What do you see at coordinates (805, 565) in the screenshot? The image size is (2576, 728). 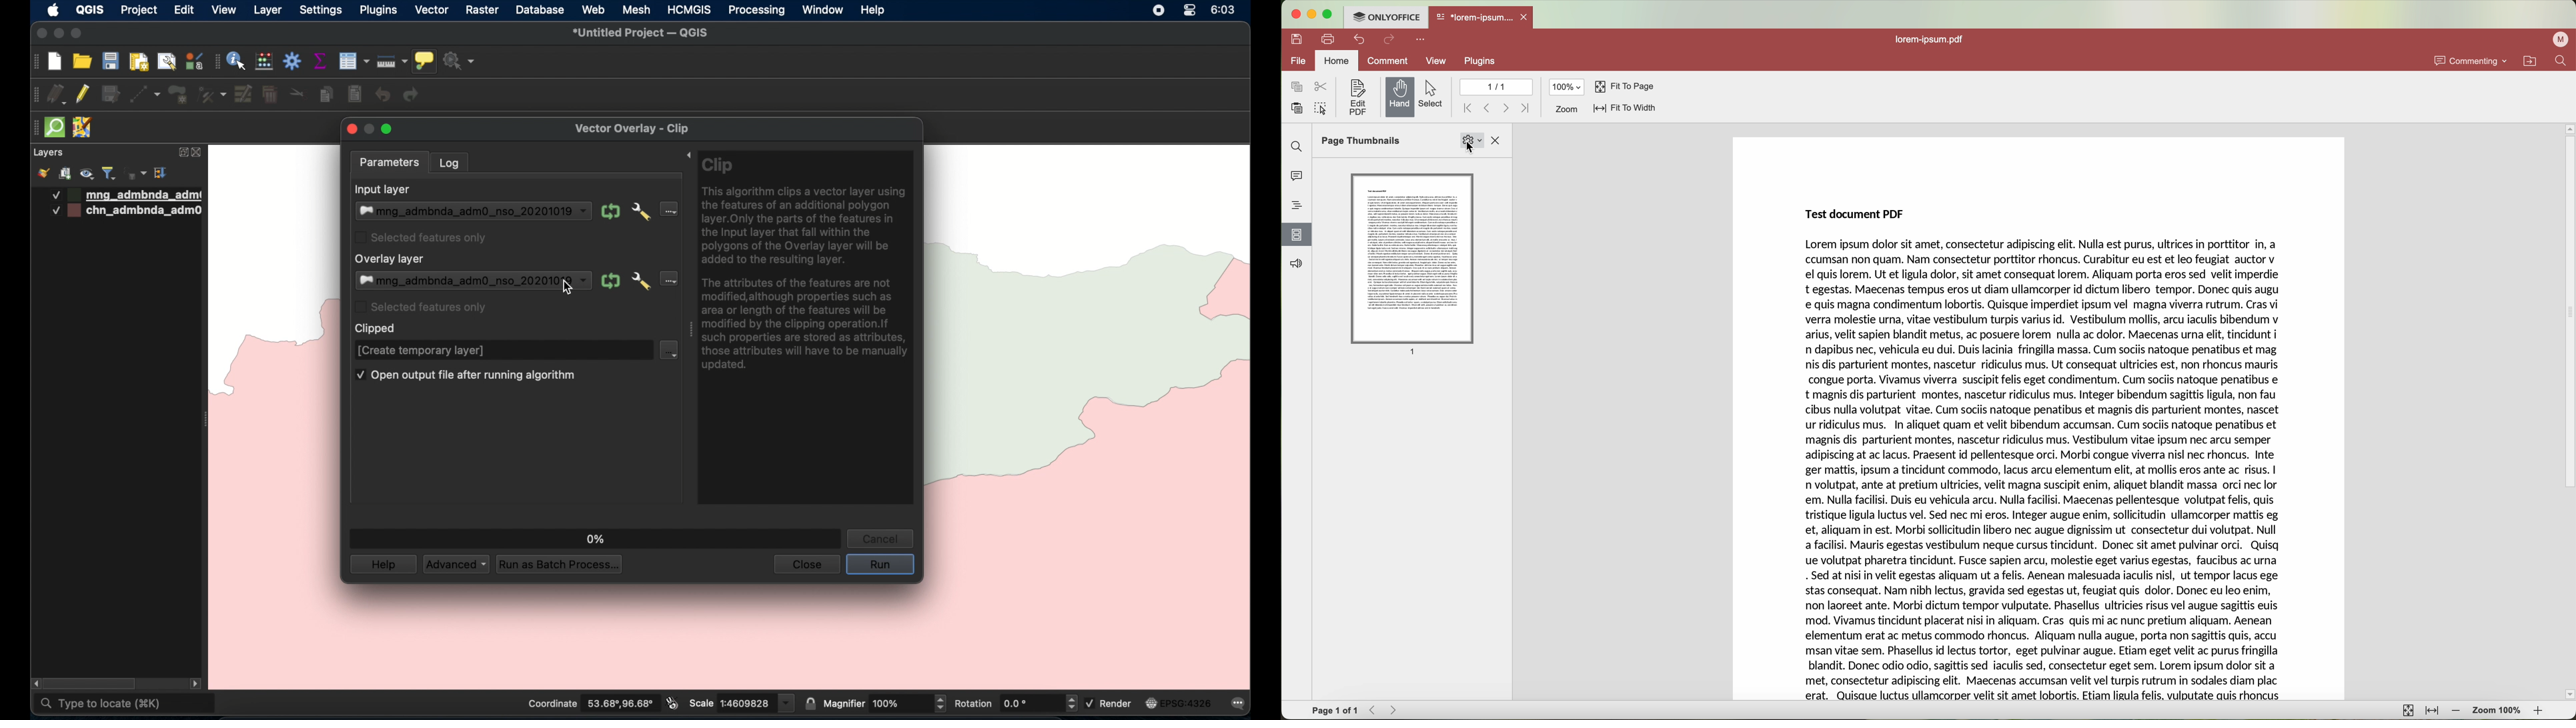 I see `close` at bounding box center [805, 565].